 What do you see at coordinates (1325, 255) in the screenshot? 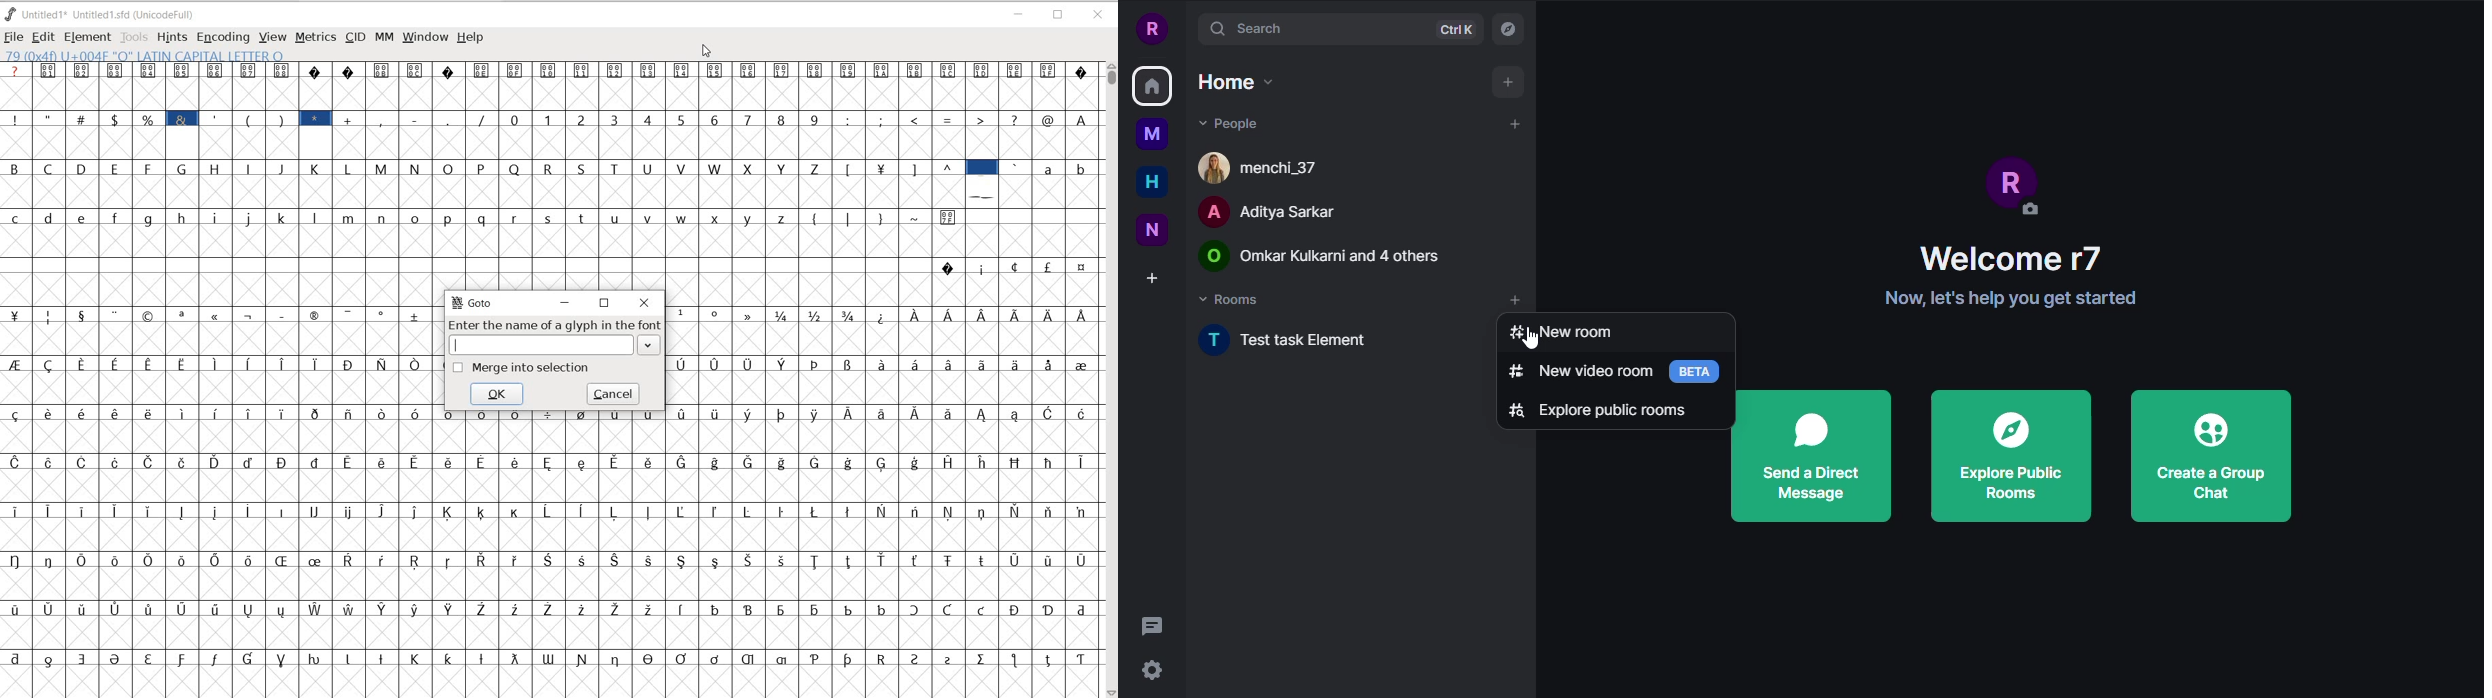
I see `people` at bounding box center [1325, 255].